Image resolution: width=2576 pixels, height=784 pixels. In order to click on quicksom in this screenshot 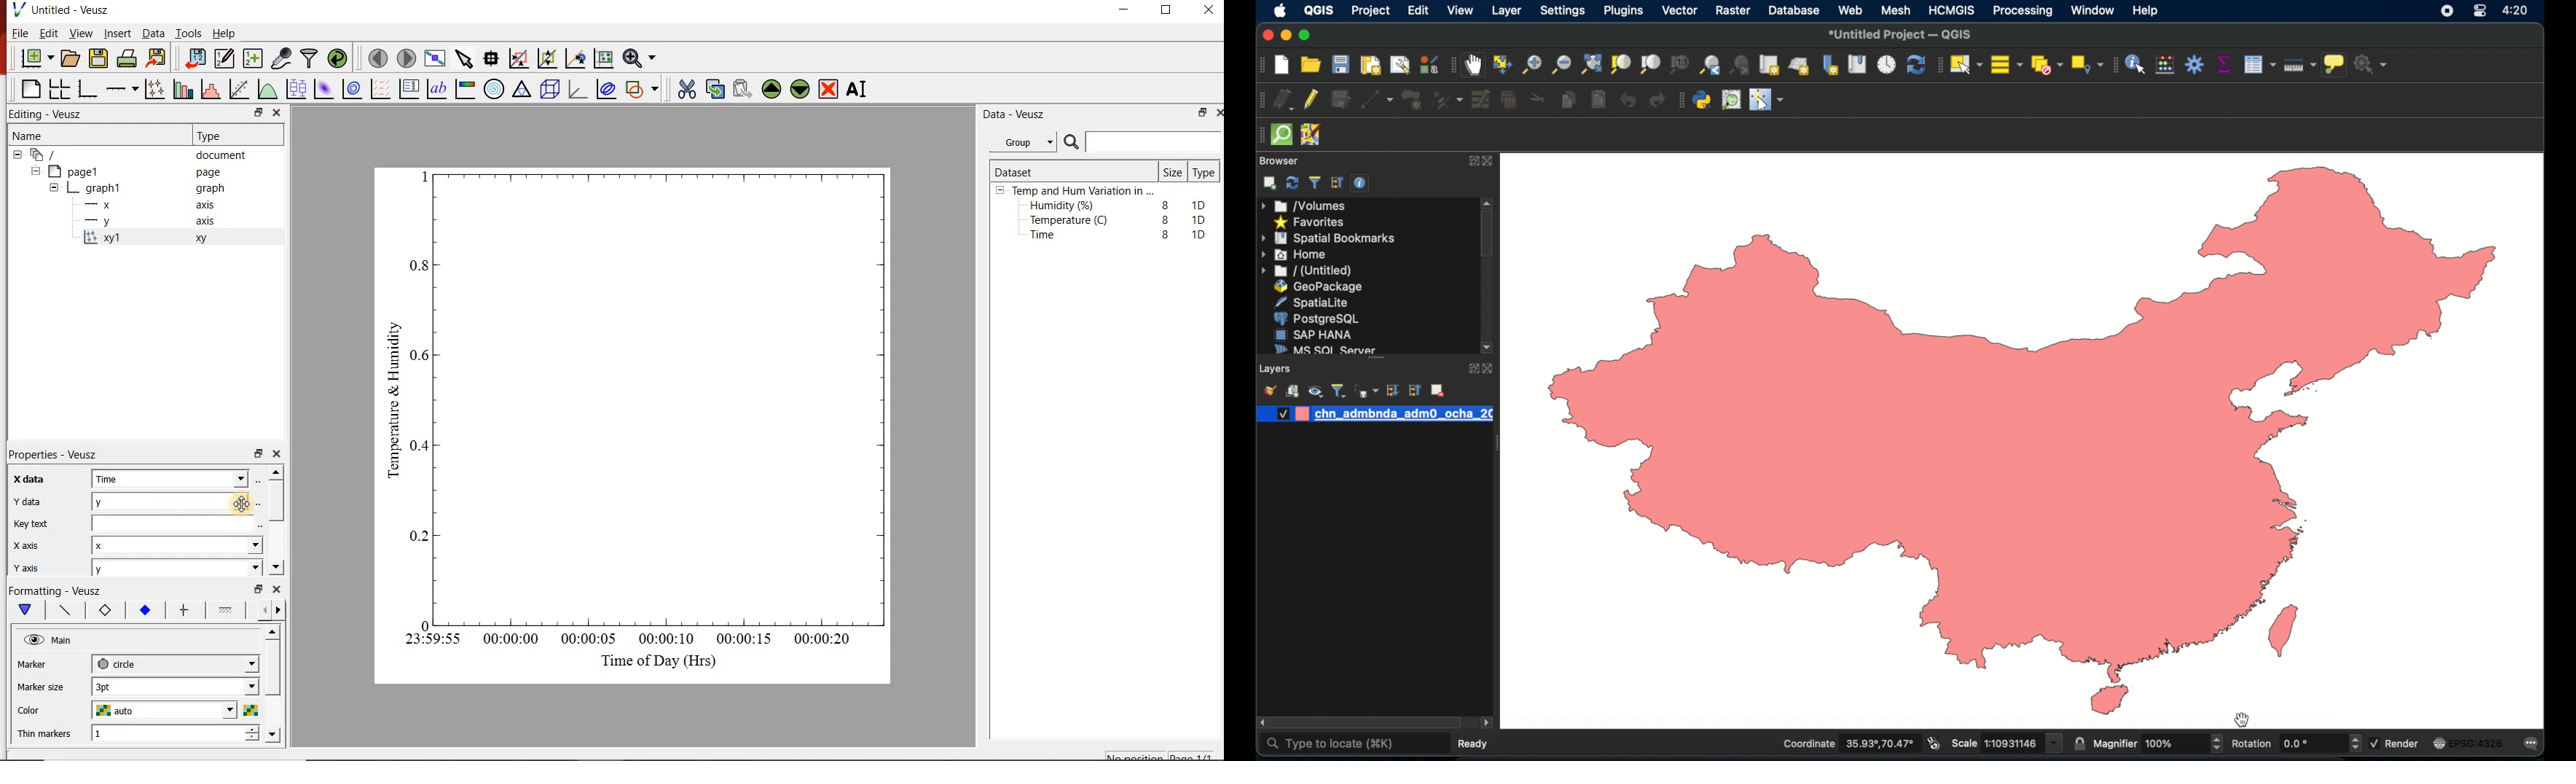, I will do `click(1281, 135)`.